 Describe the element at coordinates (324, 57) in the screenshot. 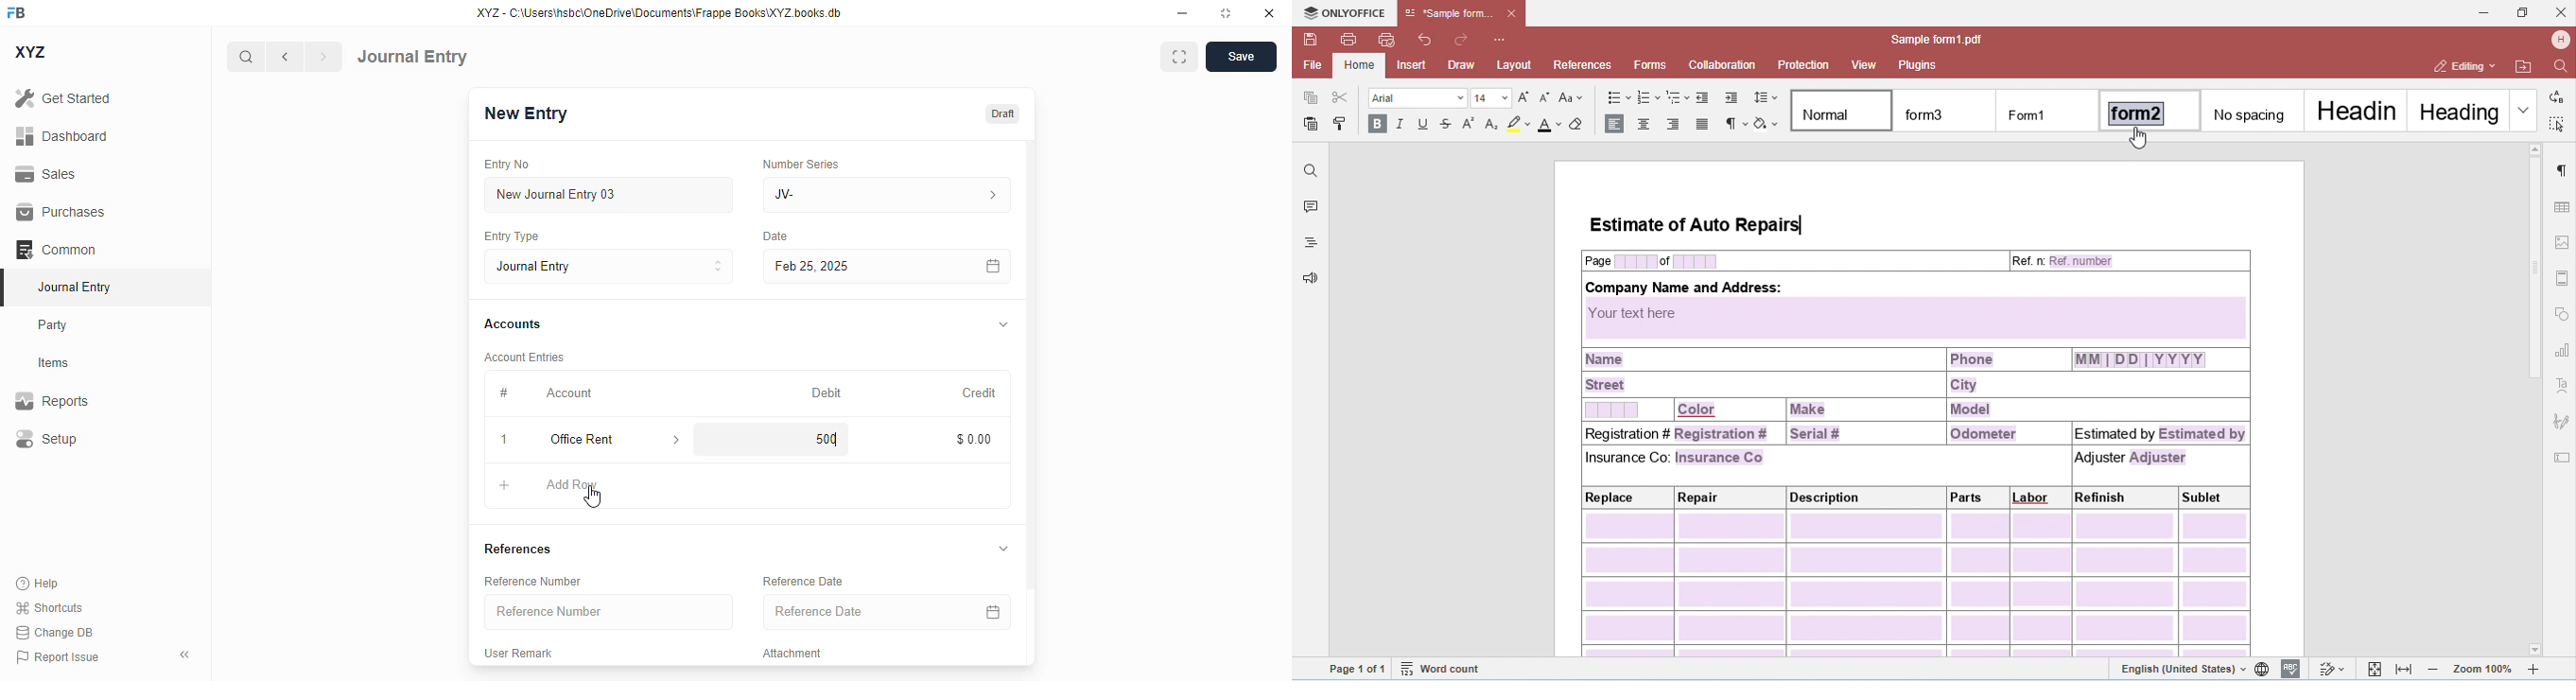

I see `next` at that location.